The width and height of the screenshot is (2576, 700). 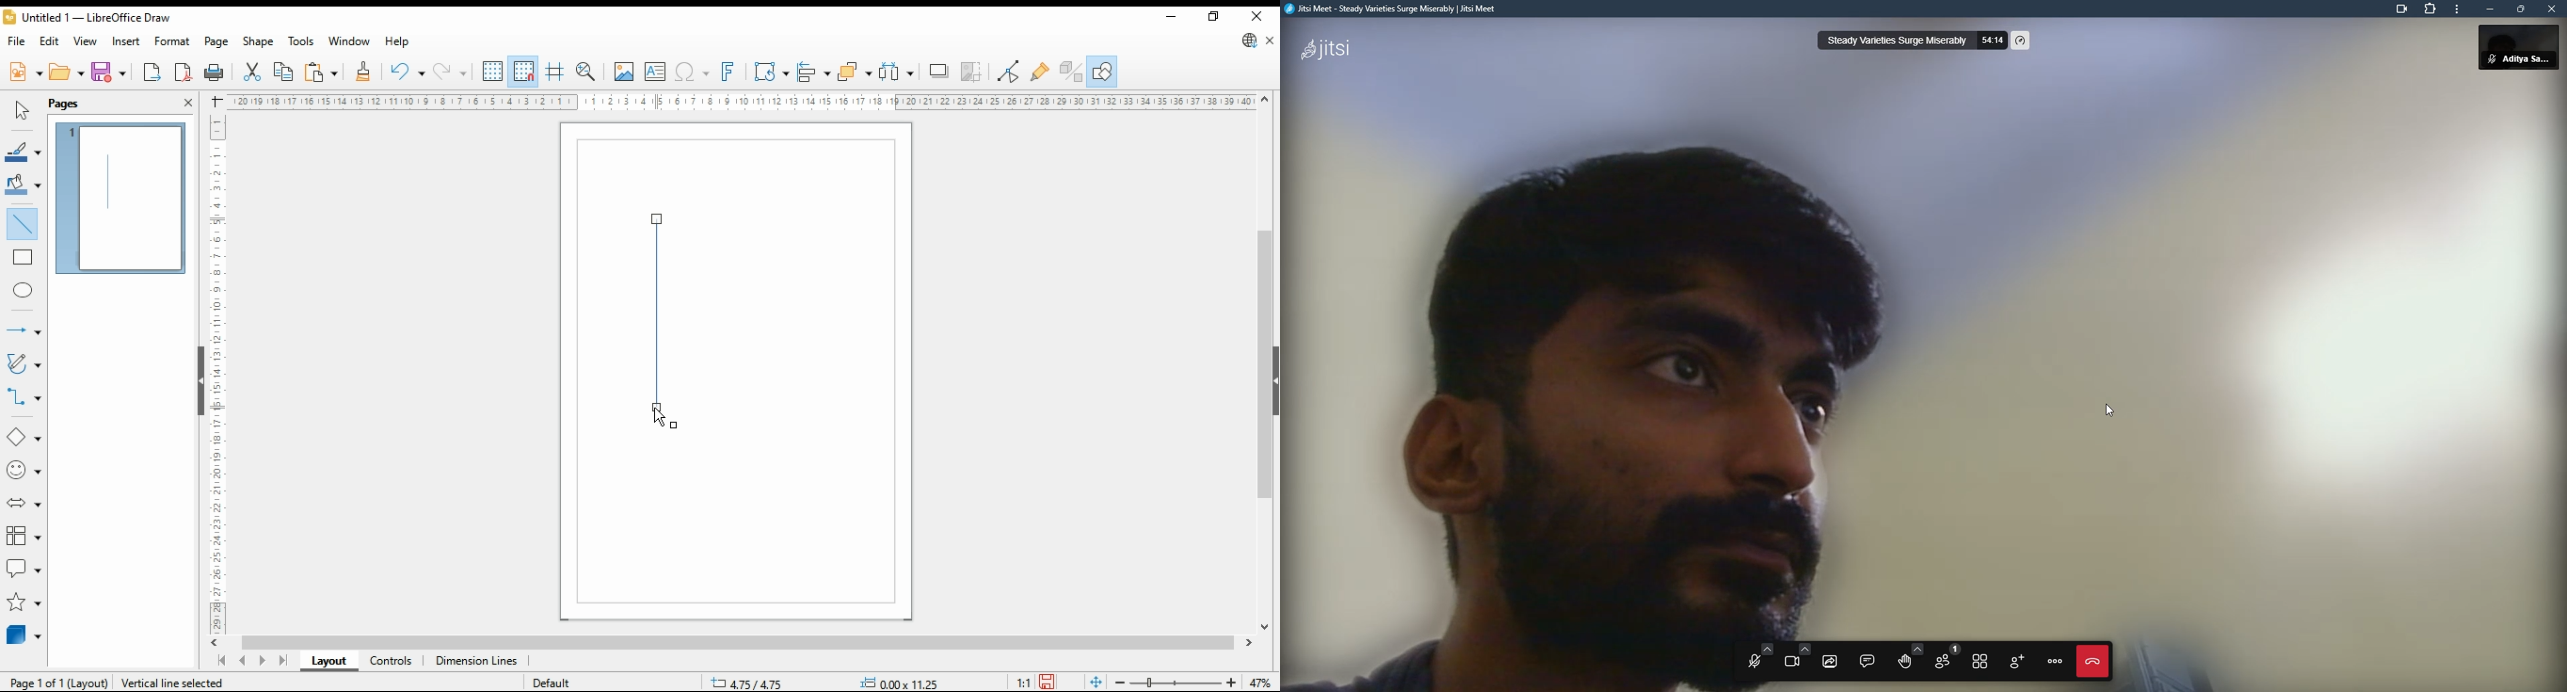 What do you see at coordinates (1251, 645) in the screenshot?
I see `move right` at bounding box center [1251, 645].